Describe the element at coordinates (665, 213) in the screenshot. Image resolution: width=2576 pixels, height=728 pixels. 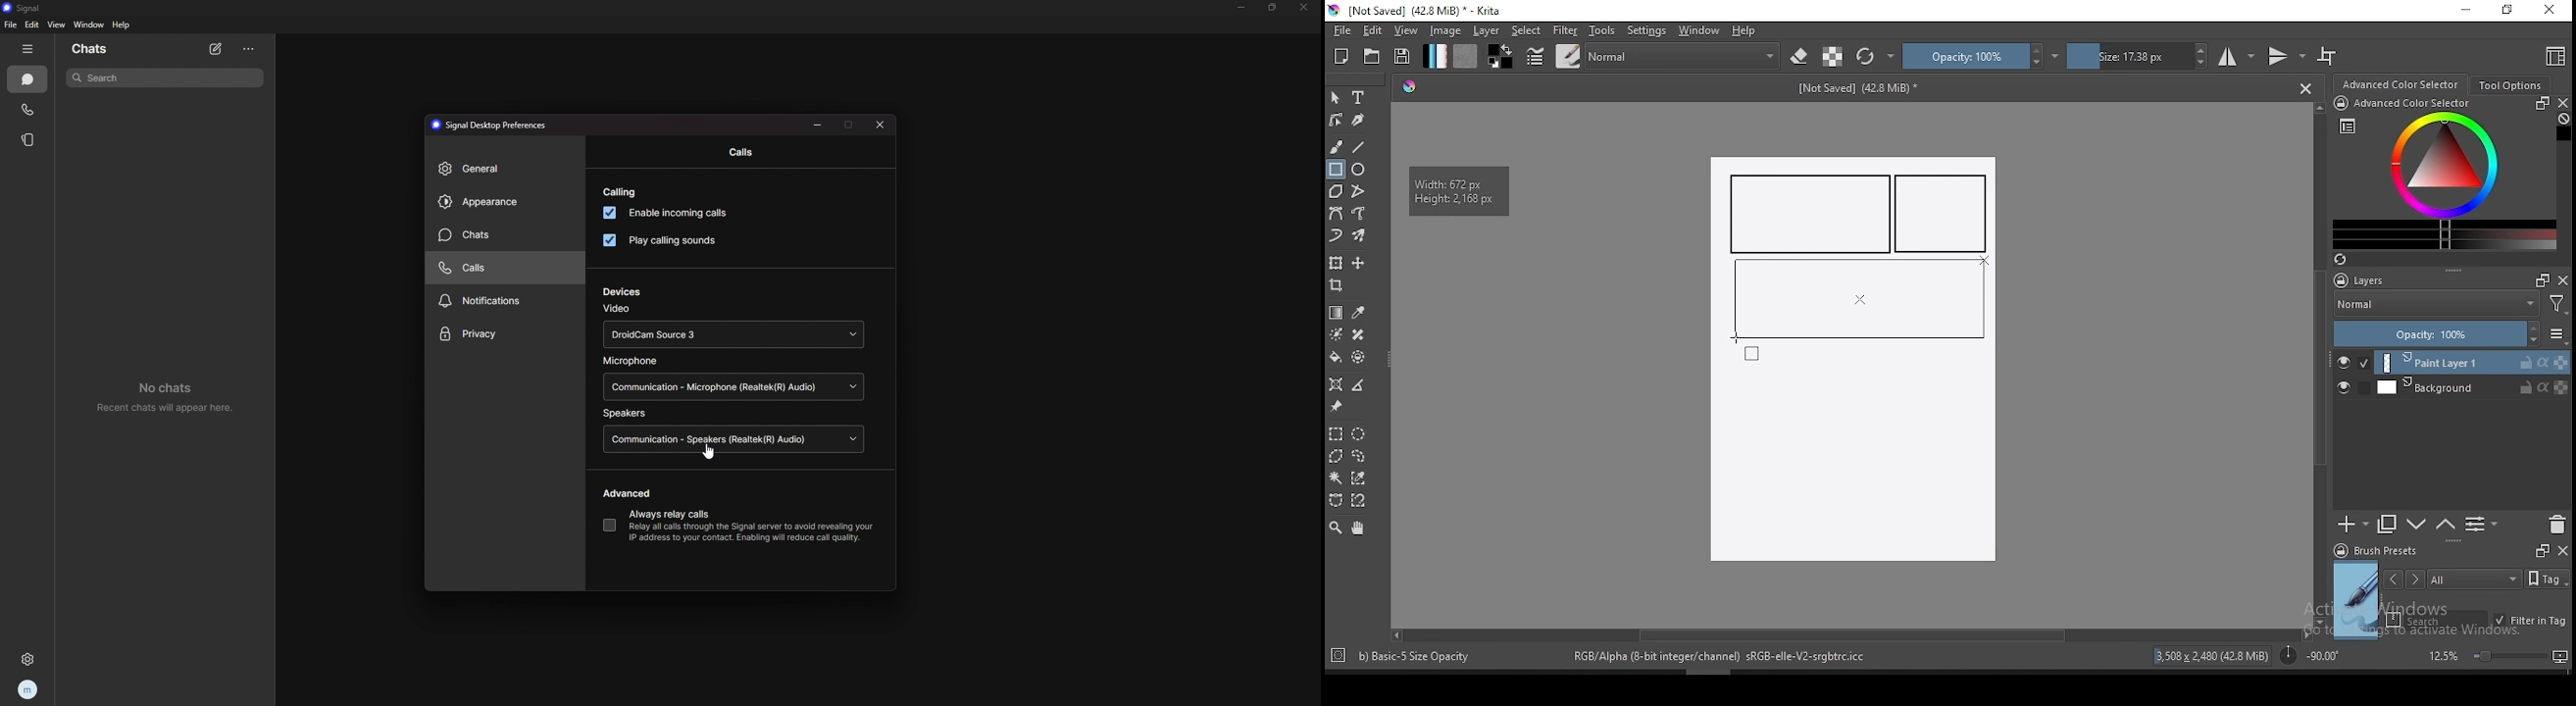
I see `enable incoming calls` at that location.